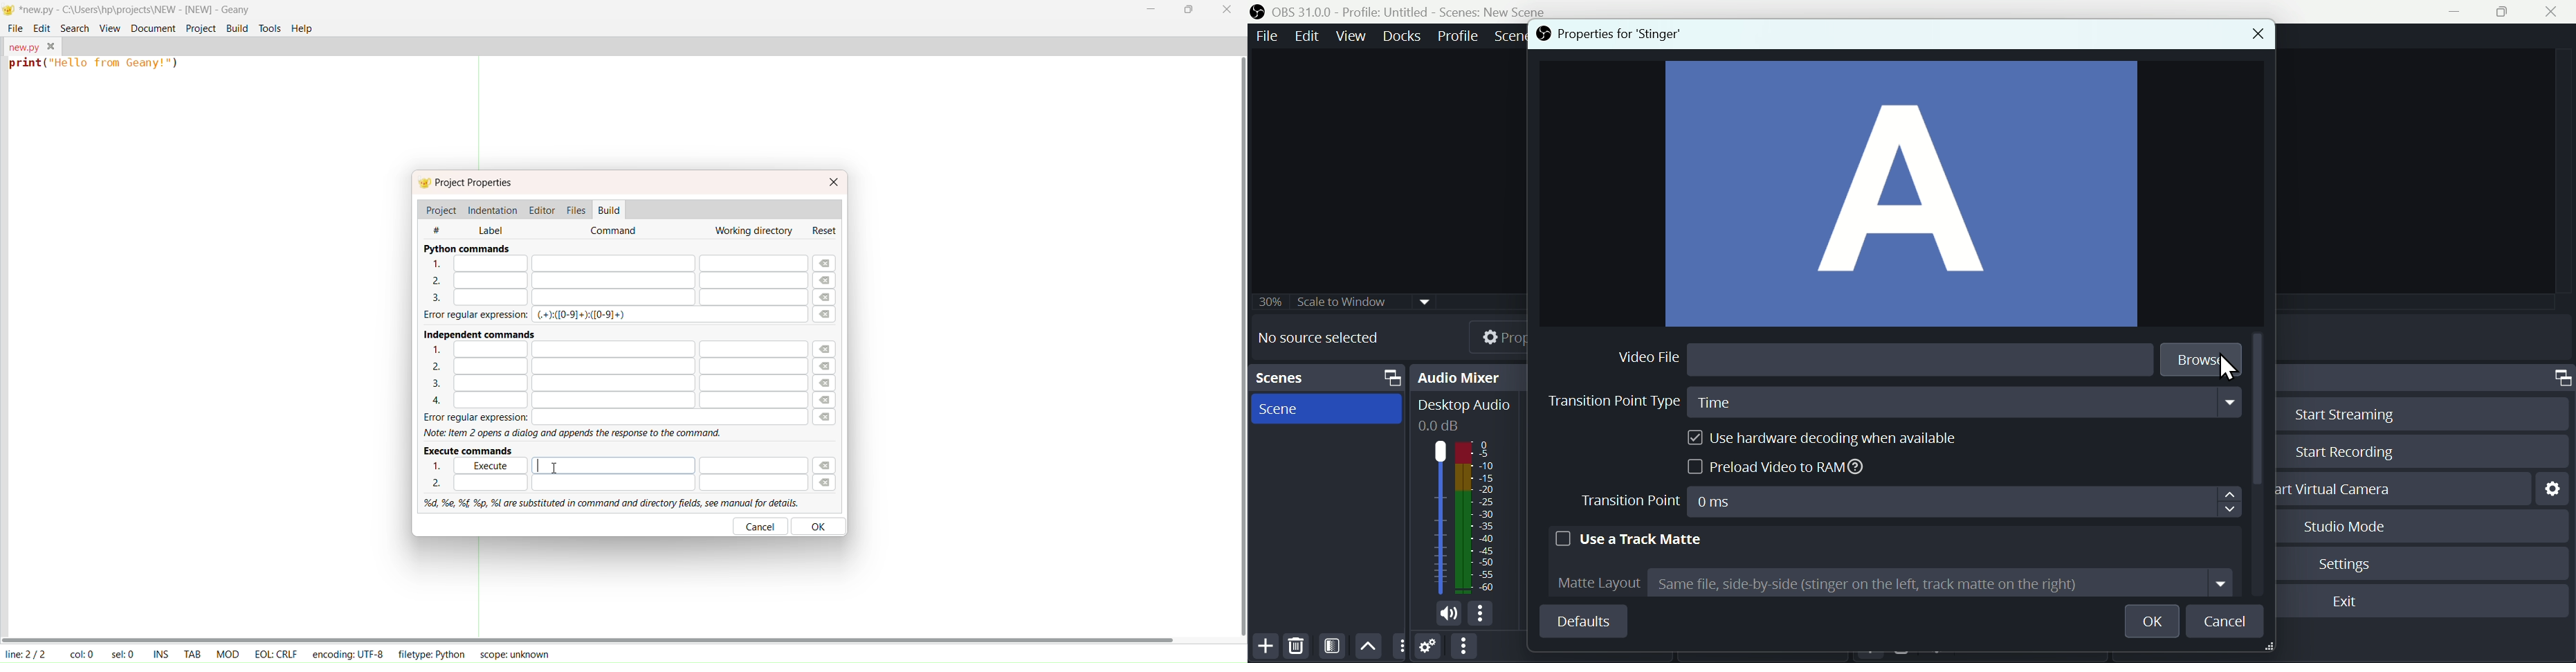  I want to click on build, so click(610, 210).